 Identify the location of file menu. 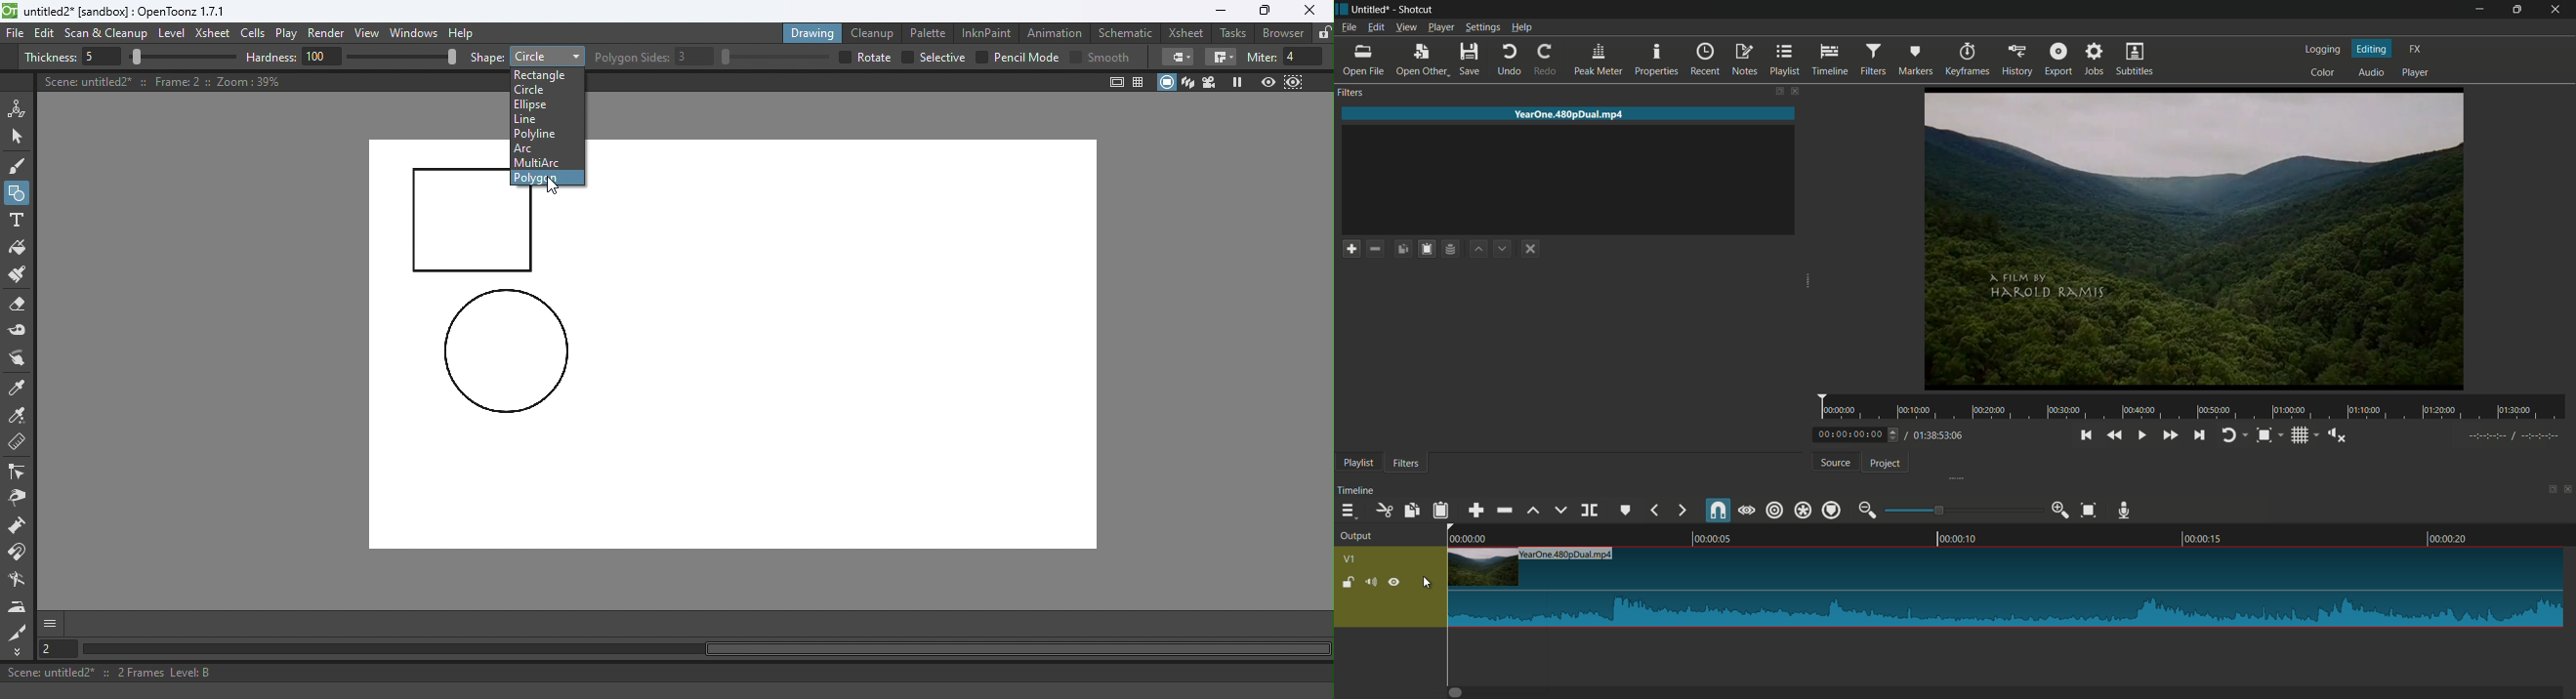
(1348, 28).